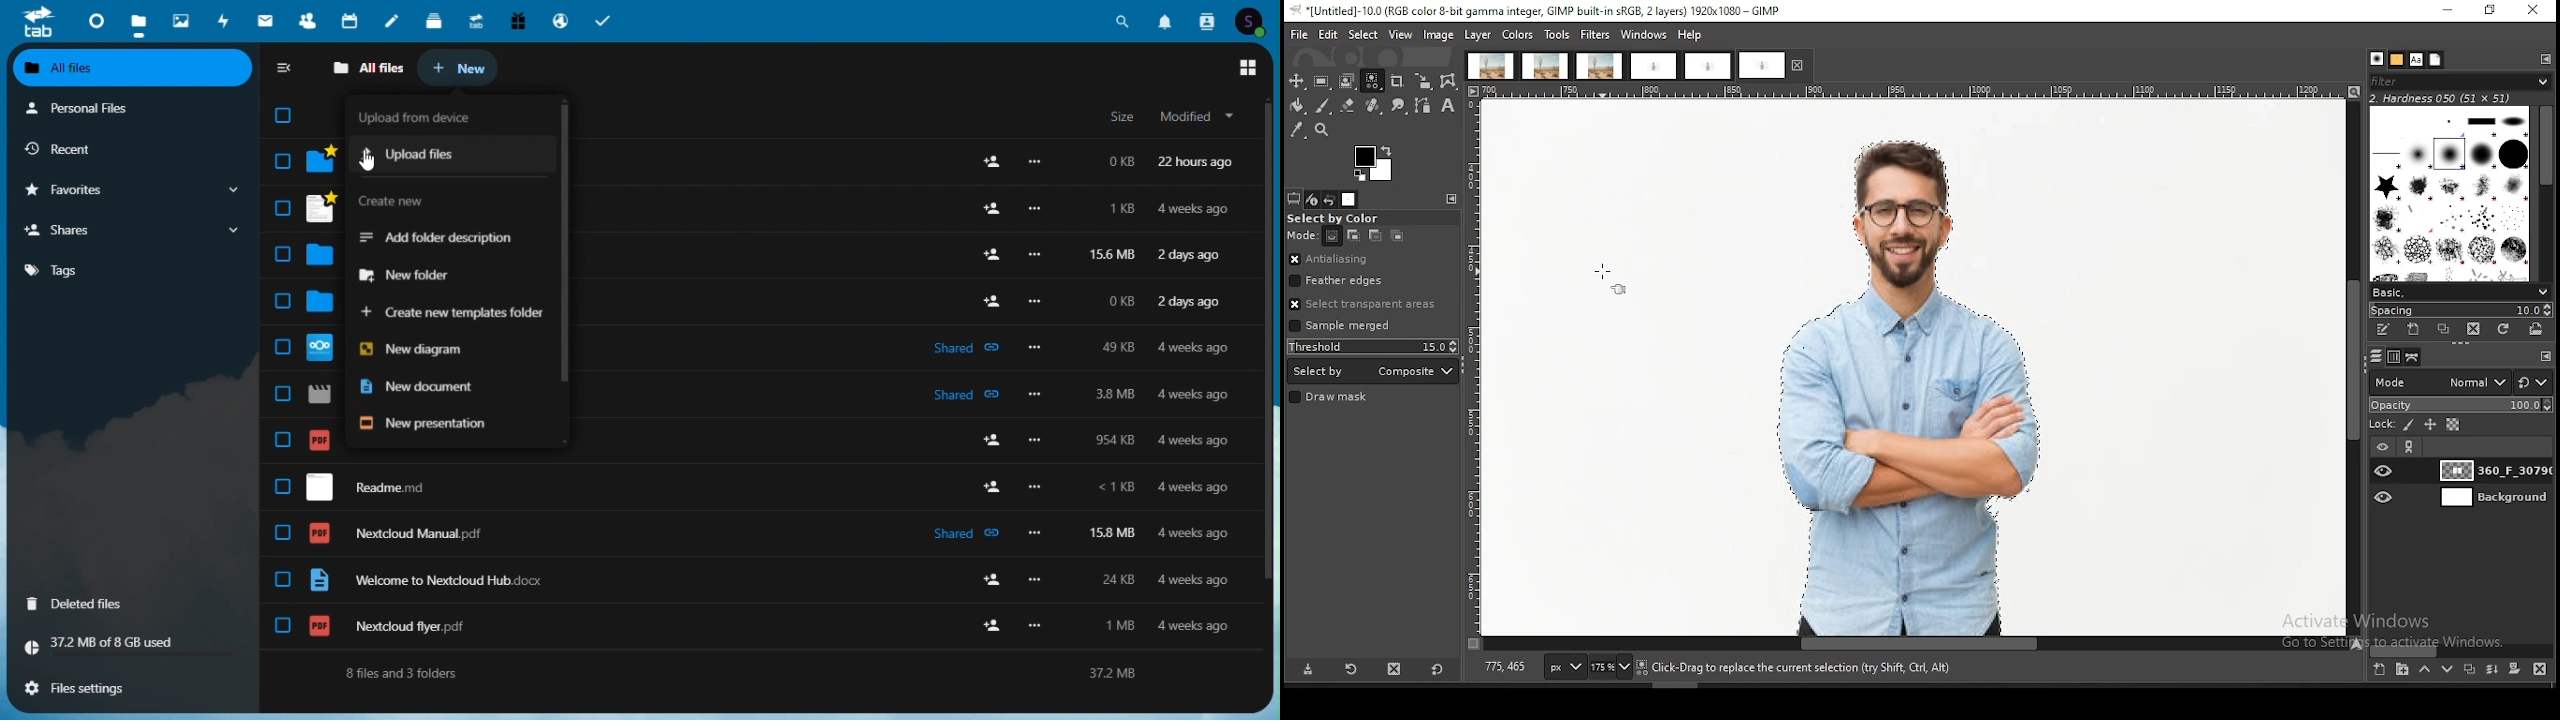 The image size is (2576, 728). Describe the element at coordinates (2514, 668) in the screenshot. I see `add a mask` at that location.